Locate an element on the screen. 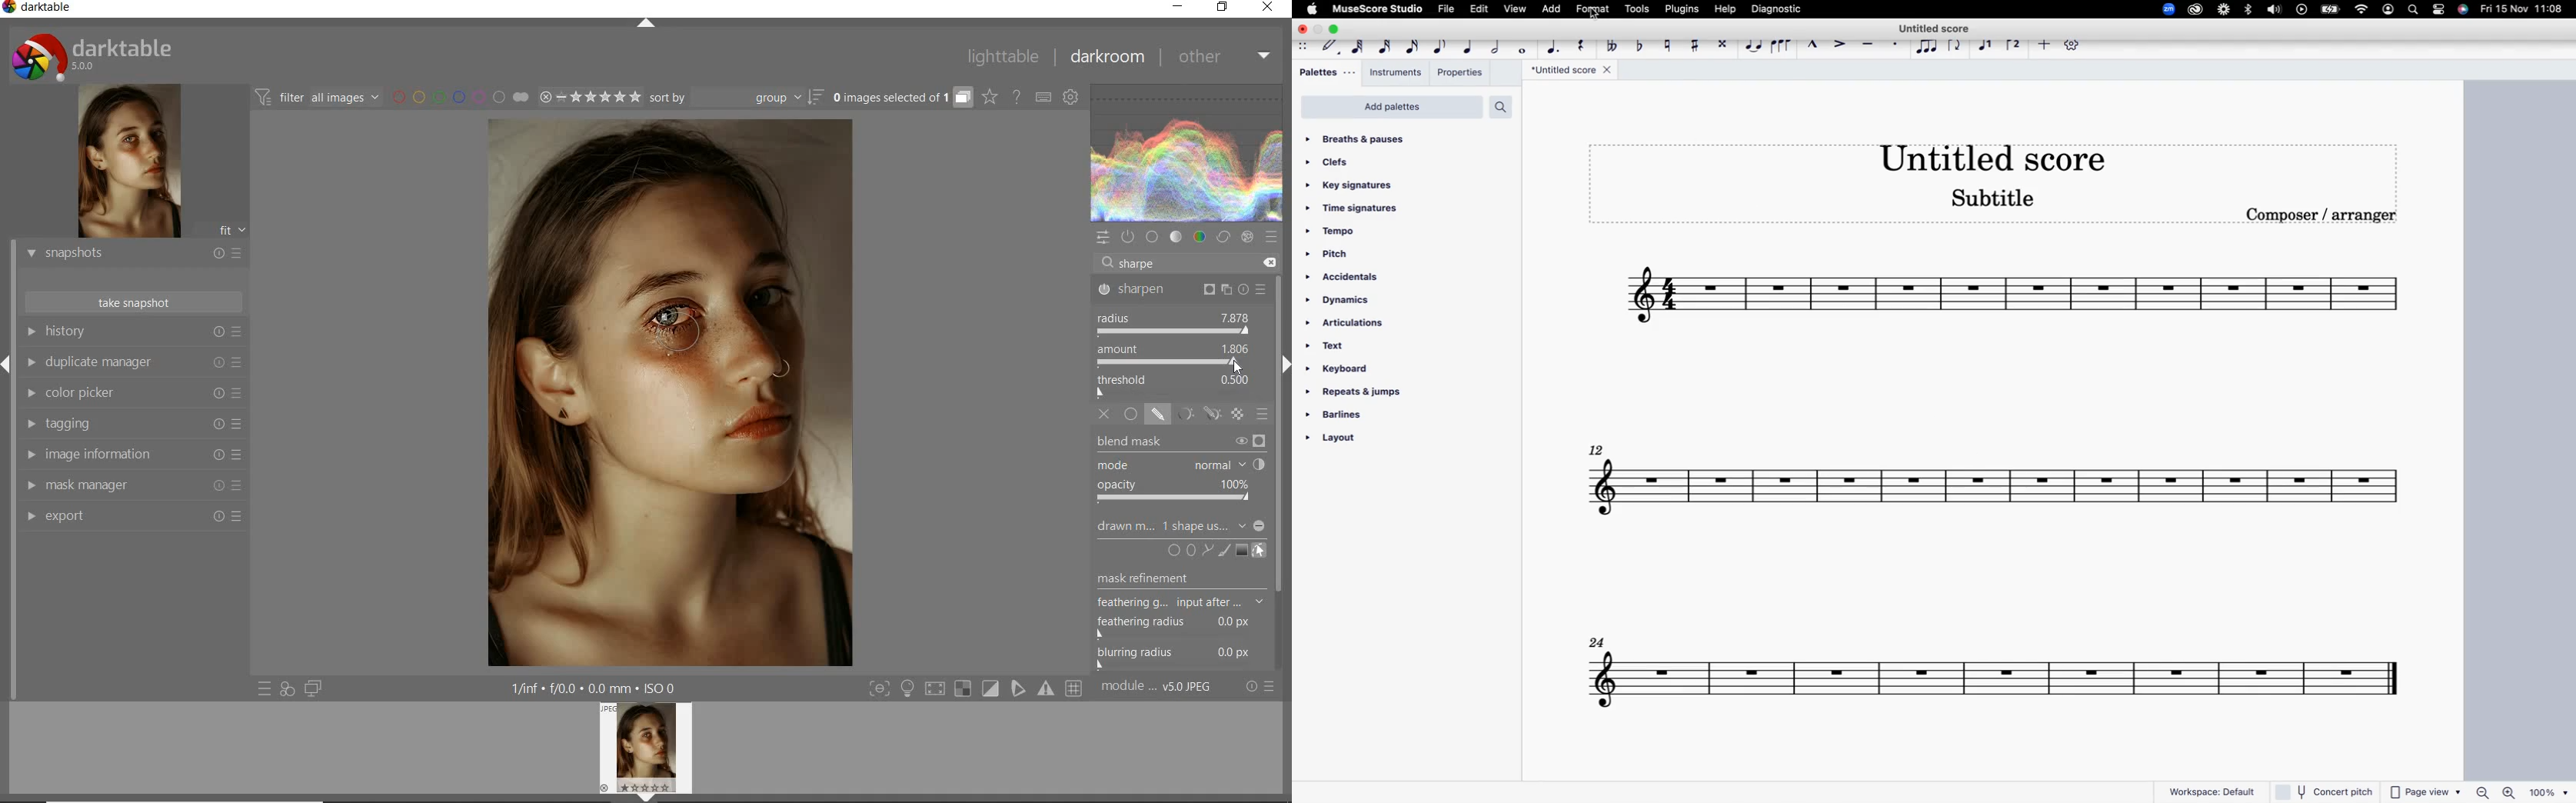  flip direction is located at coordinates (1956, 49).